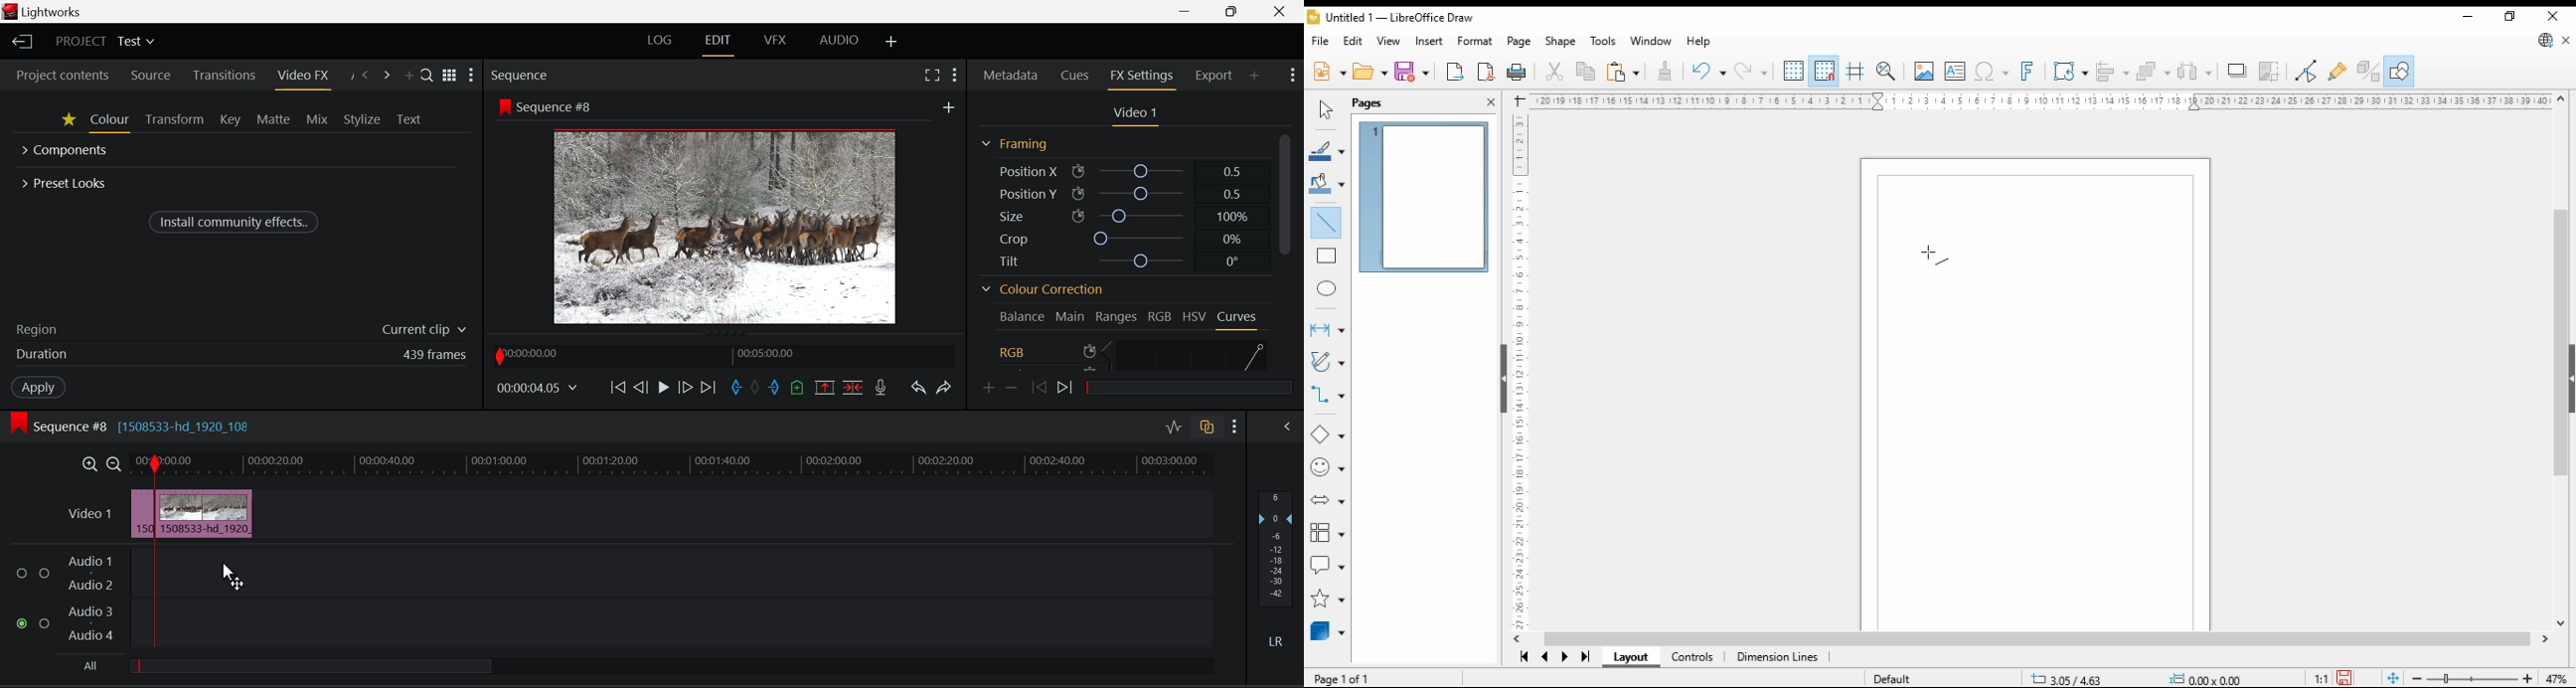 The height and width of the screenshot is (700, 2576). What do you see at coordinates (540, 390) in the screenshot?
I see `Frame time` at bounding box center [540, 390].